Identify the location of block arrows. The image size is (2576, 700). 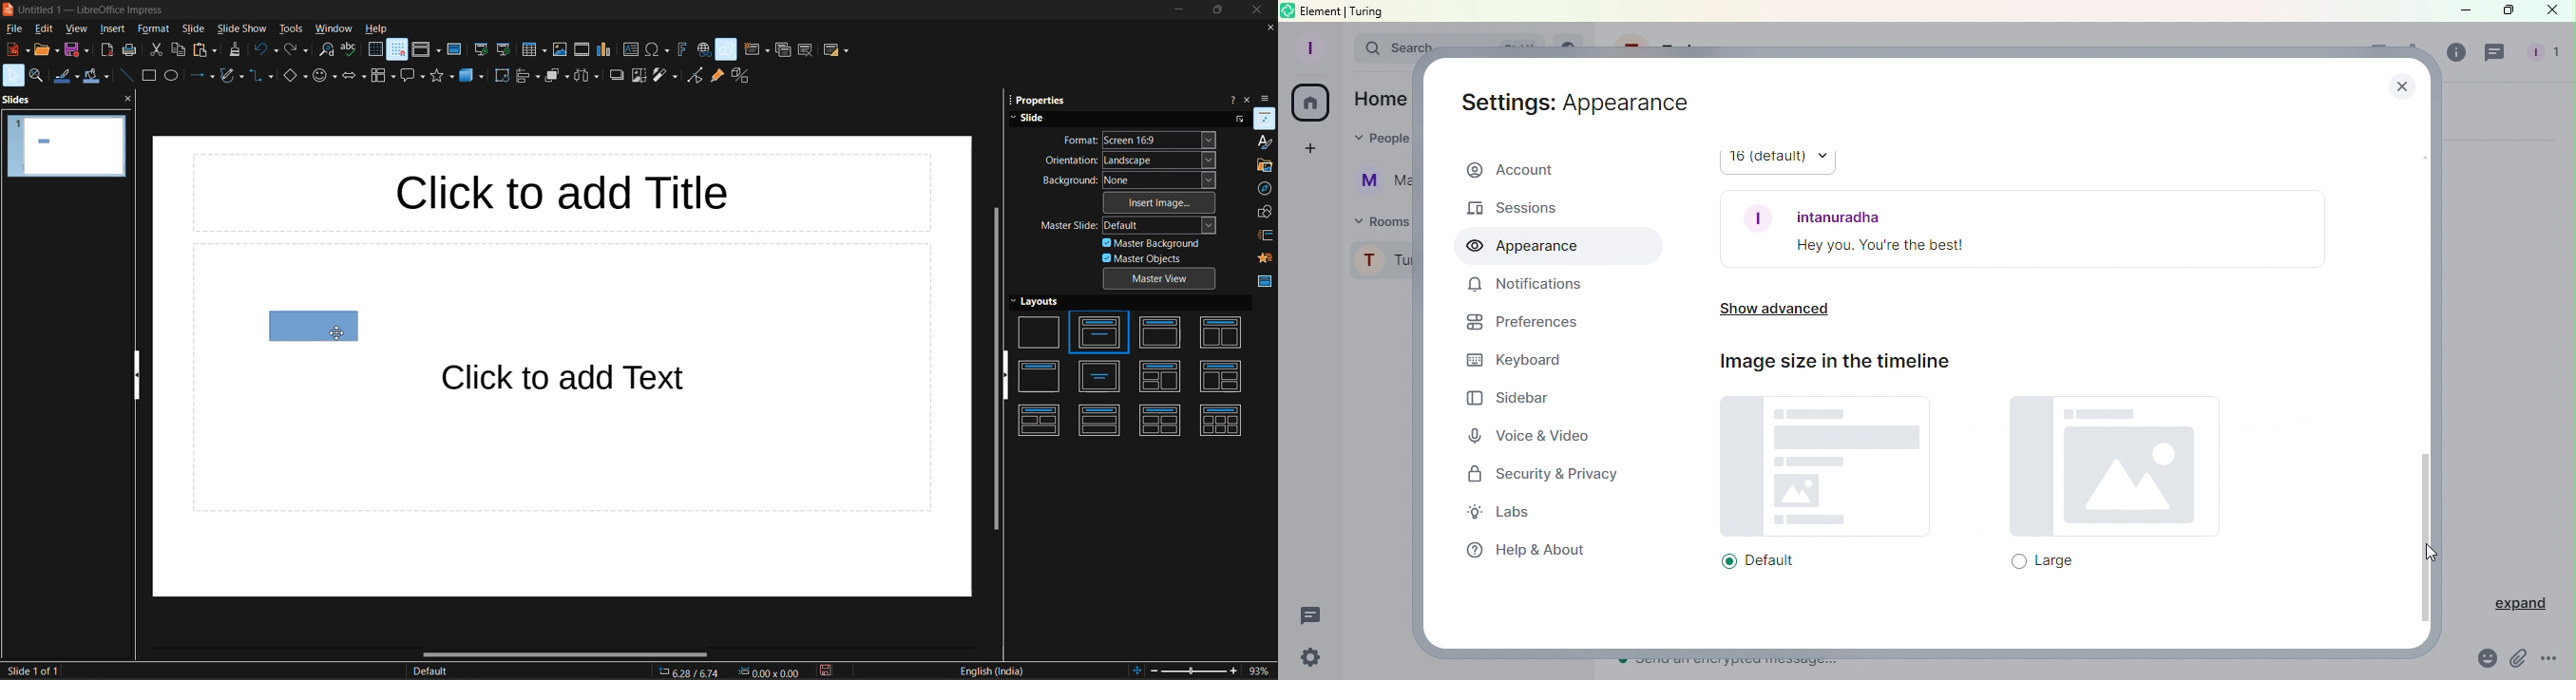
(353, 77).